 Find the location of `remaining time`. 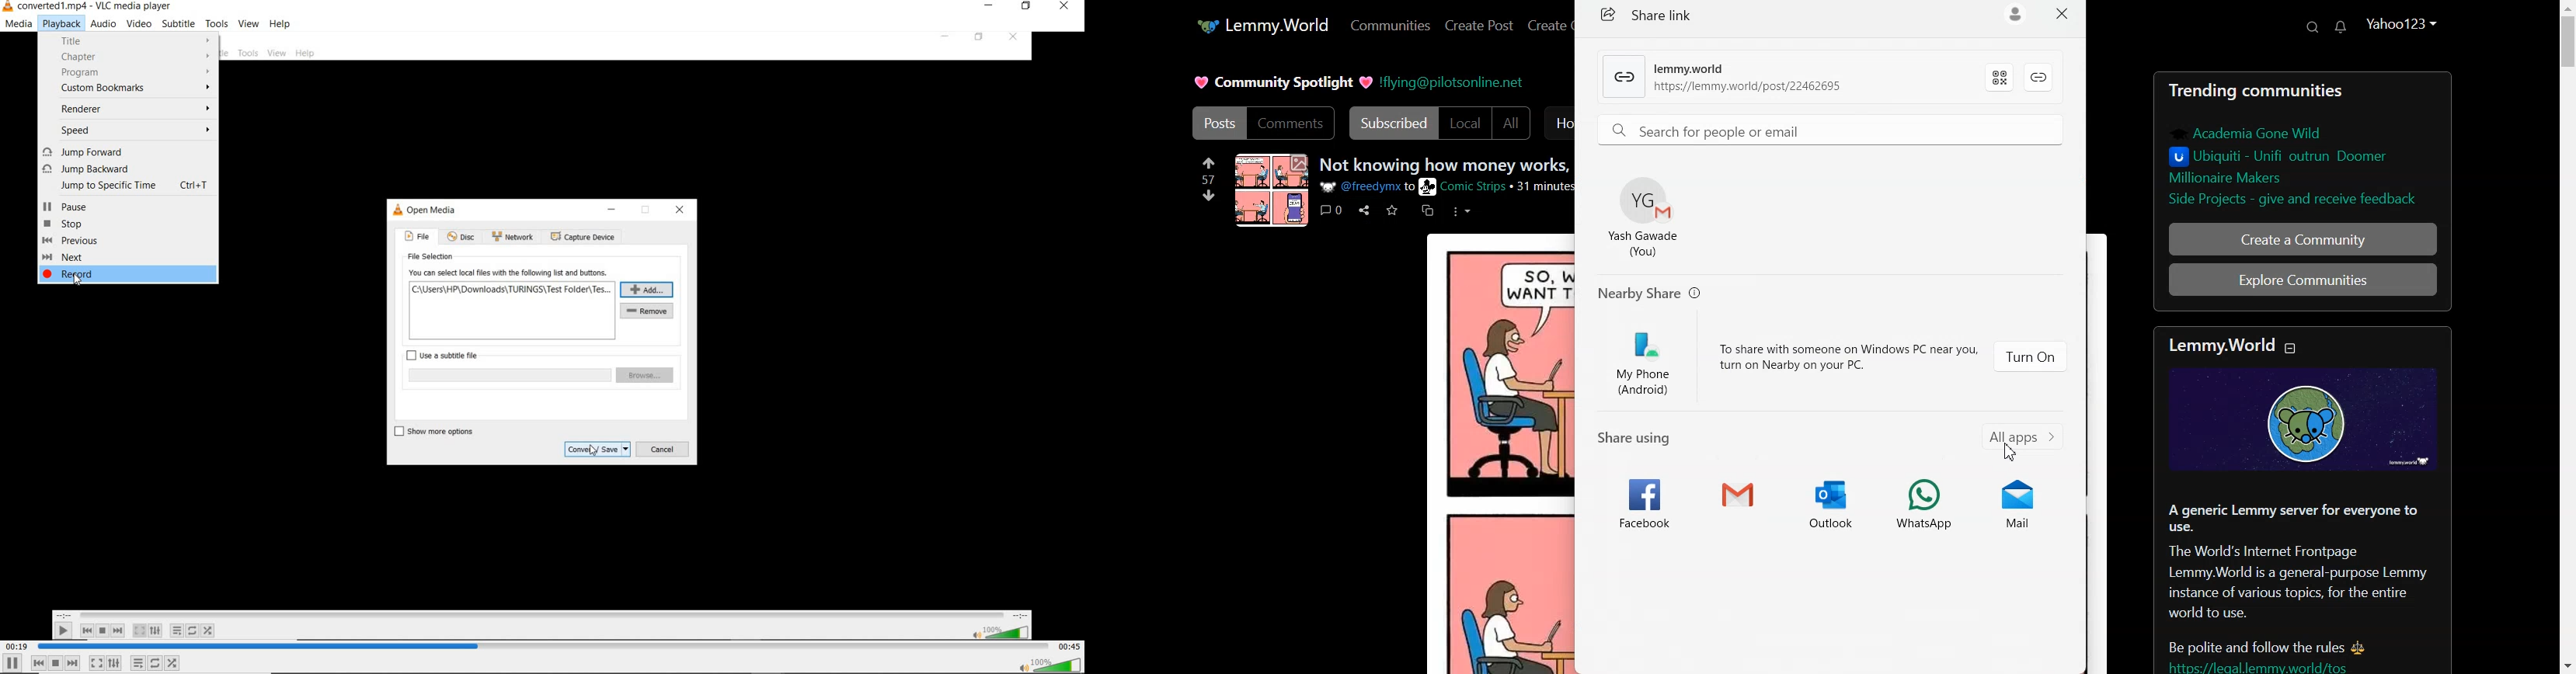

remaining time is located at coordinates (1068, 647).